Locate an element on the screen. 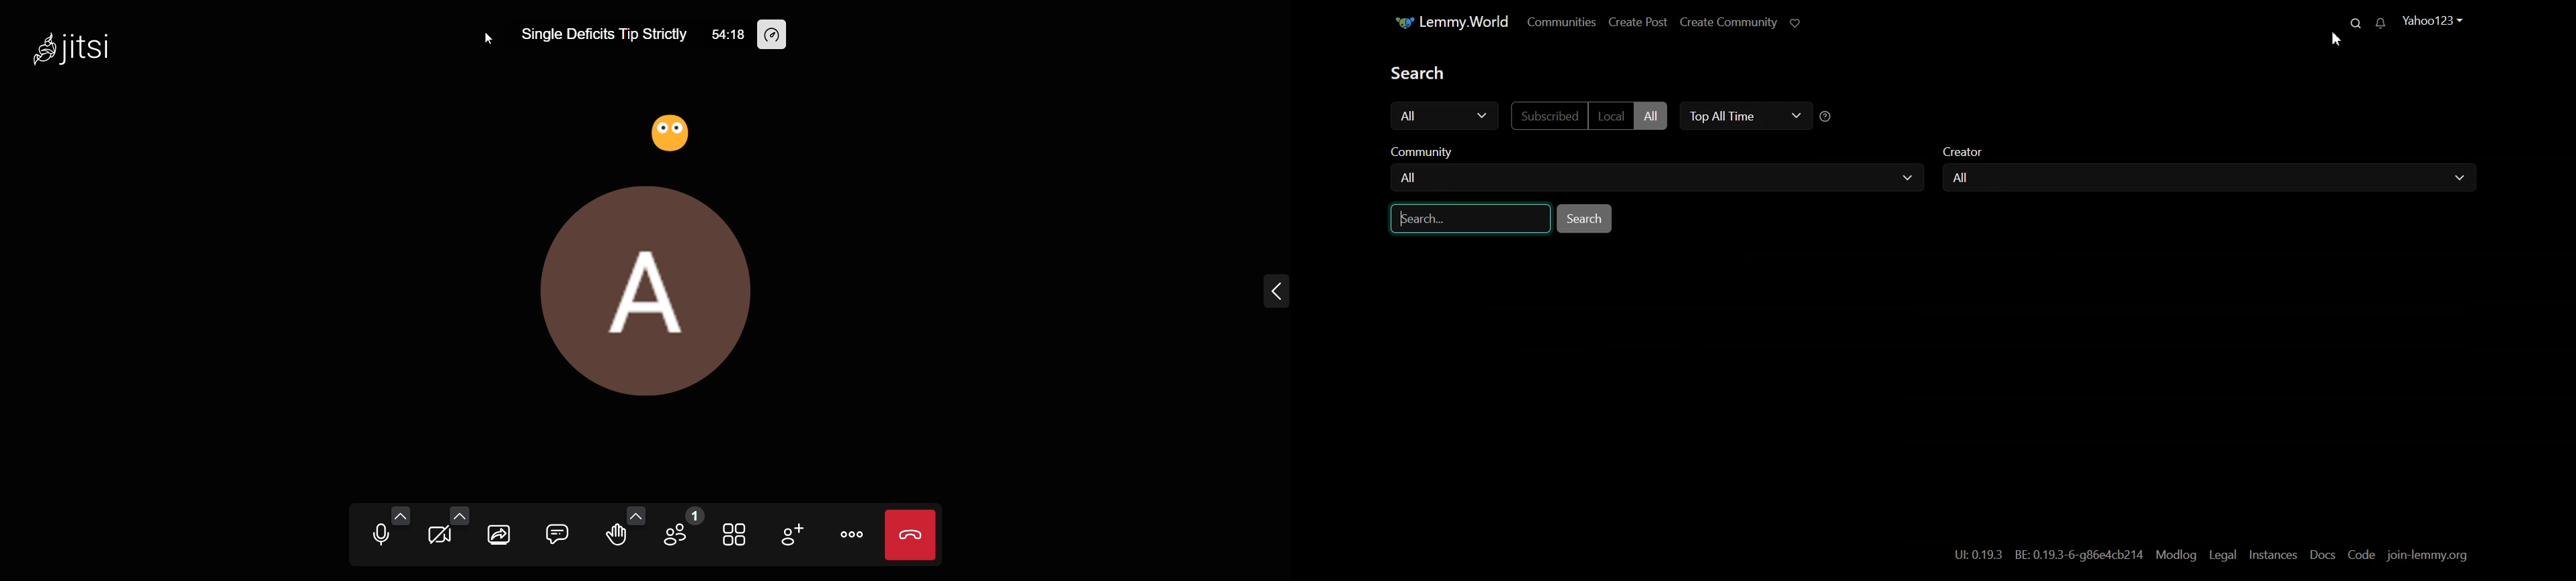  expand is located at coordinates (1266, 291).